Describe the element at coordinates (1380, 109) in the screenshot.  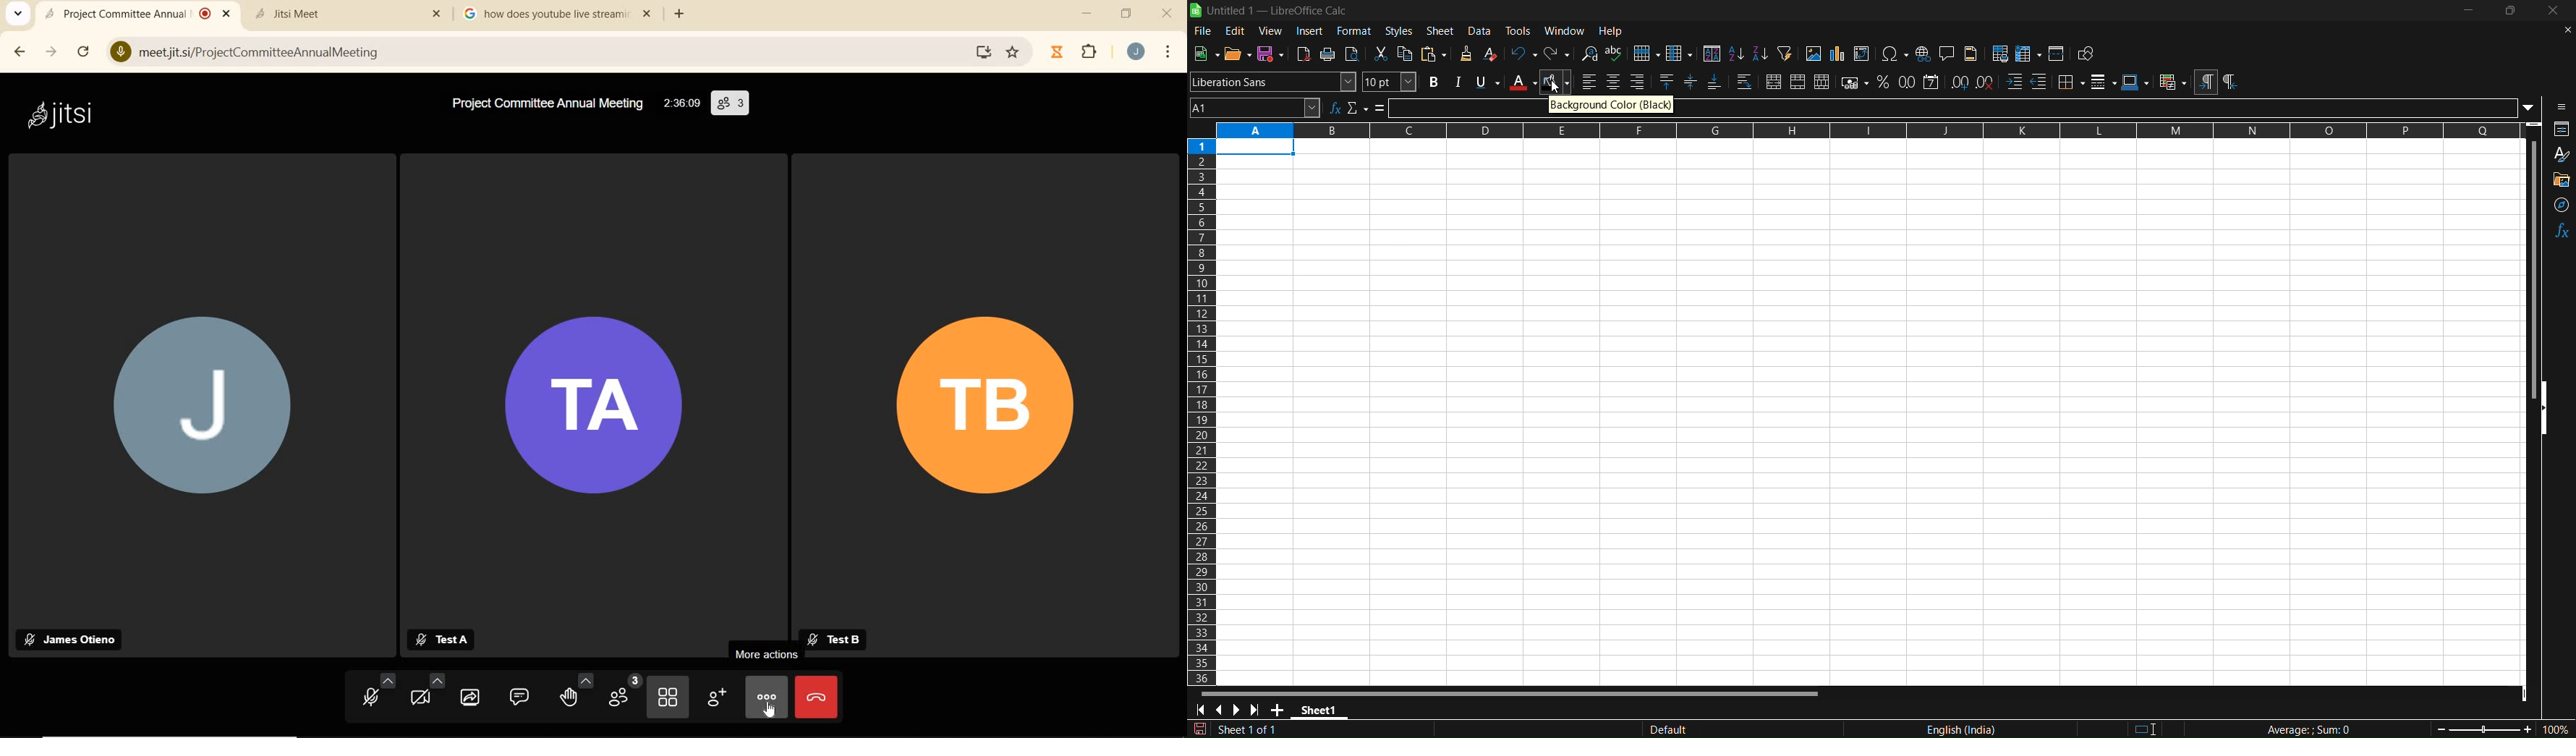
I see `formula` at that location.